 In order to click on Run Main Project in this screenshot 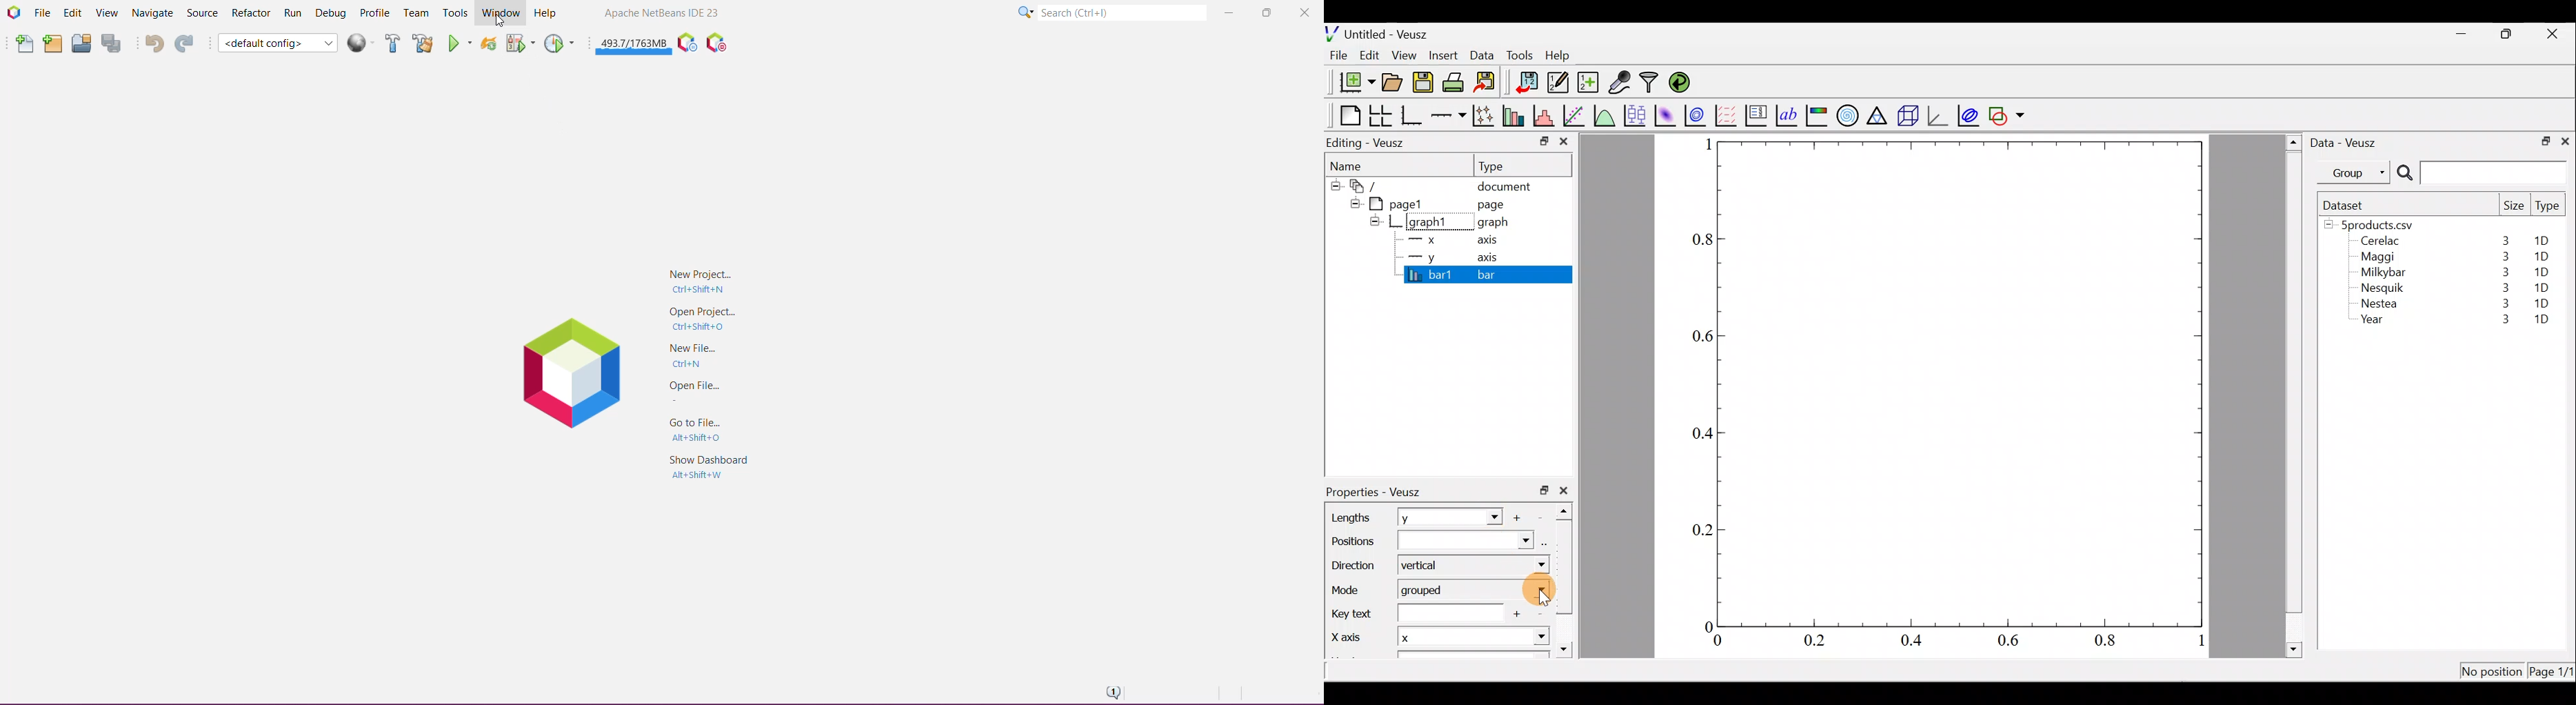, I will do `click(460, 43)`.